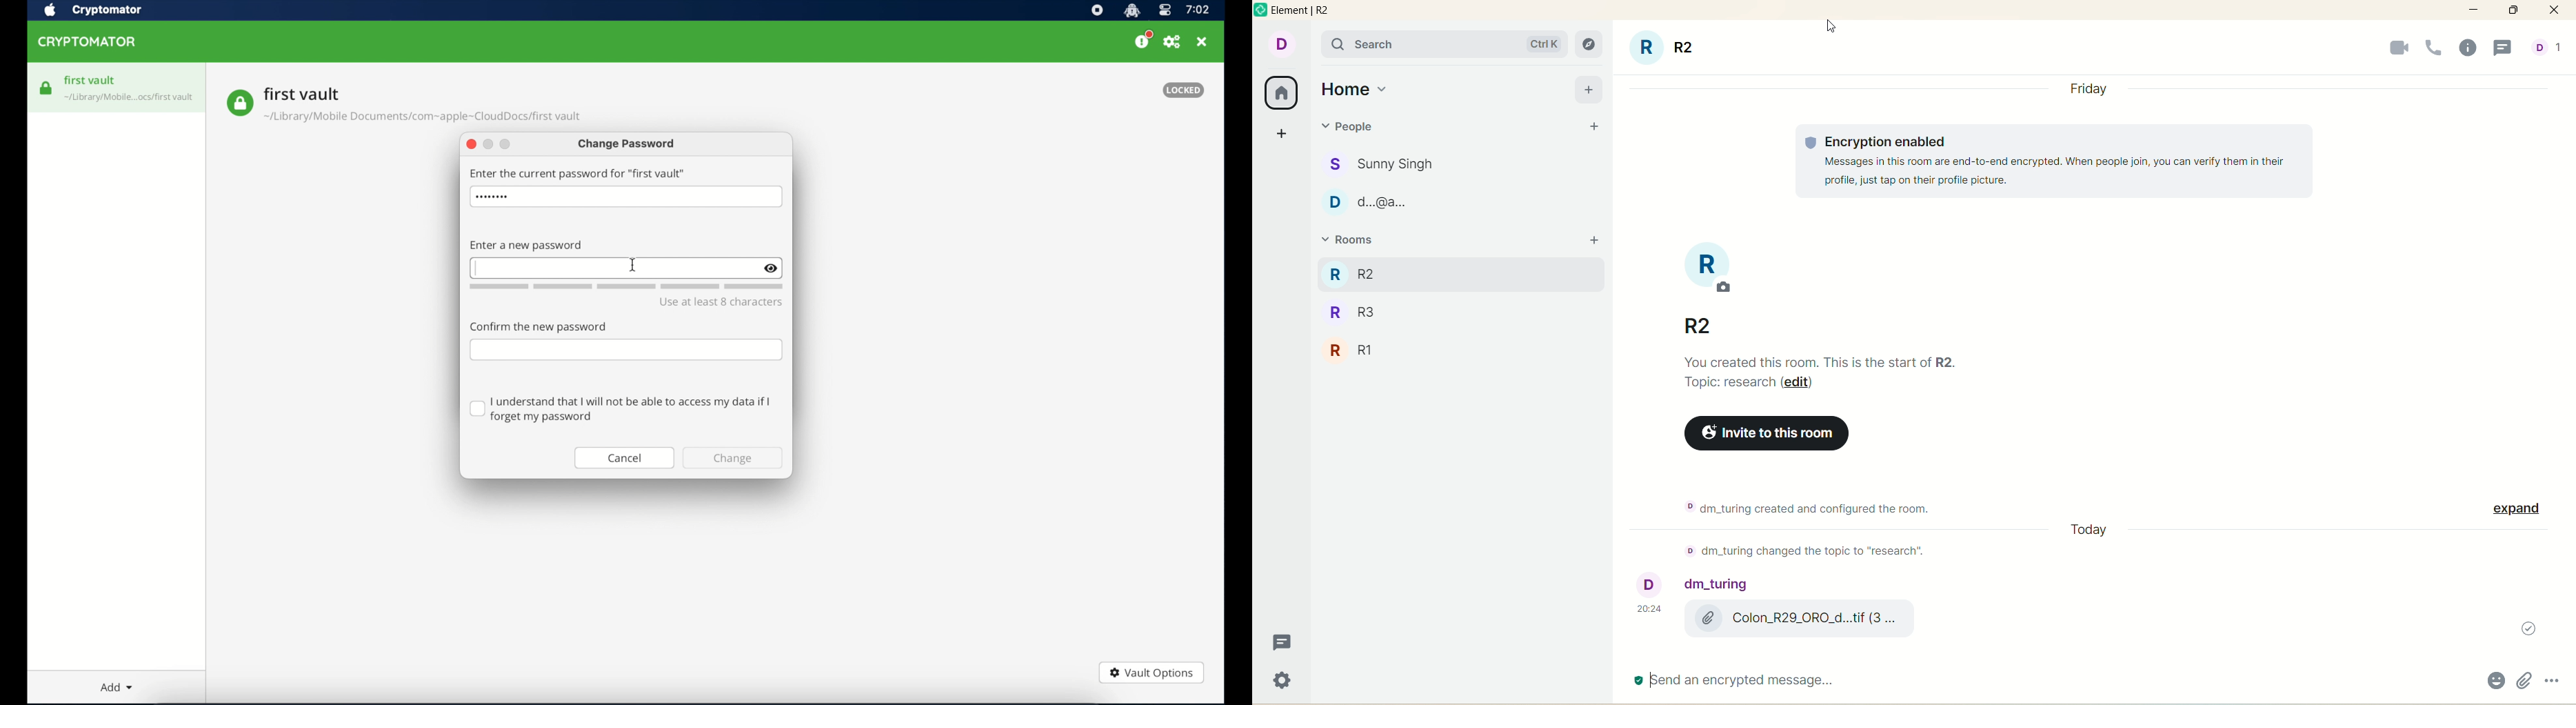 The image size is (2576, 728). Describe the element at coordinates (2521, 513) in the screenshot. I see `` at that location.